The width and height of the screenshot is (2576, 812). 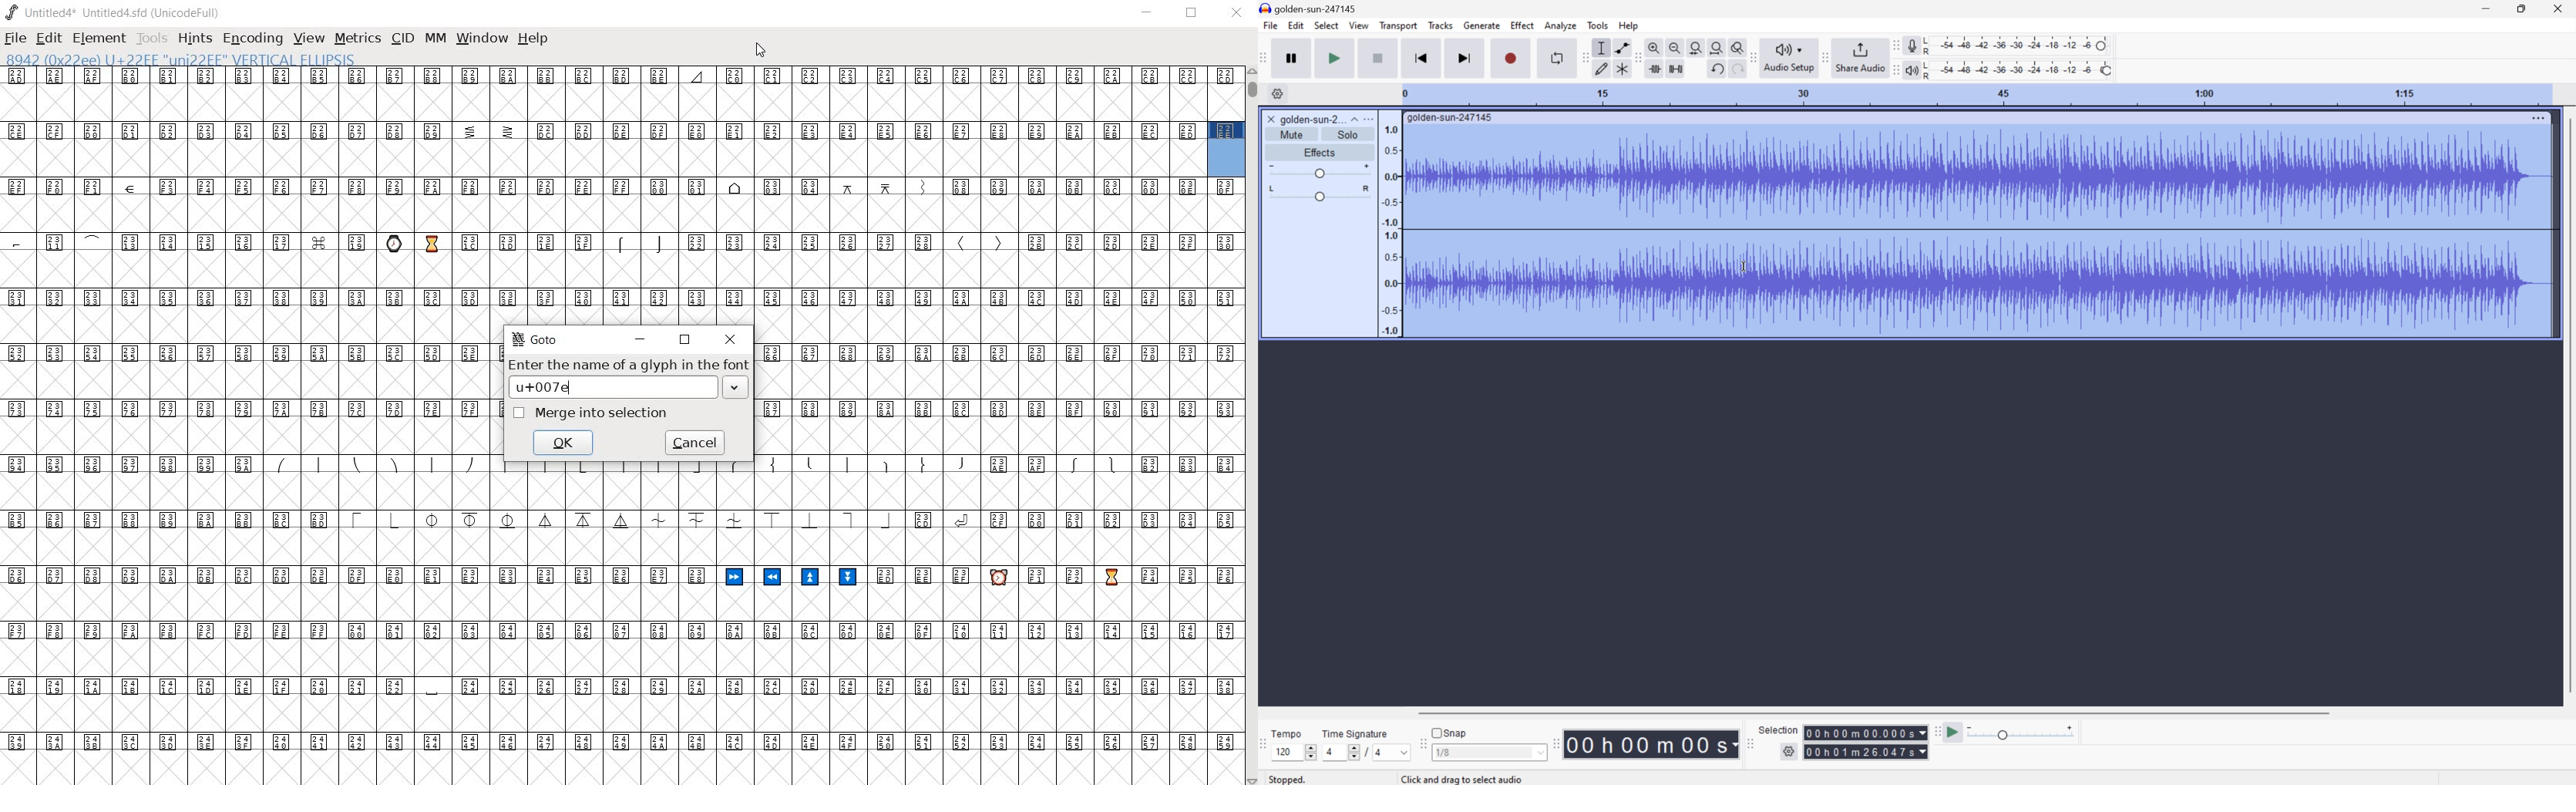 What do you see at coordinates (760, 51) in the screenshot?
I see `CURSOR` at bounding box center [760, 51].